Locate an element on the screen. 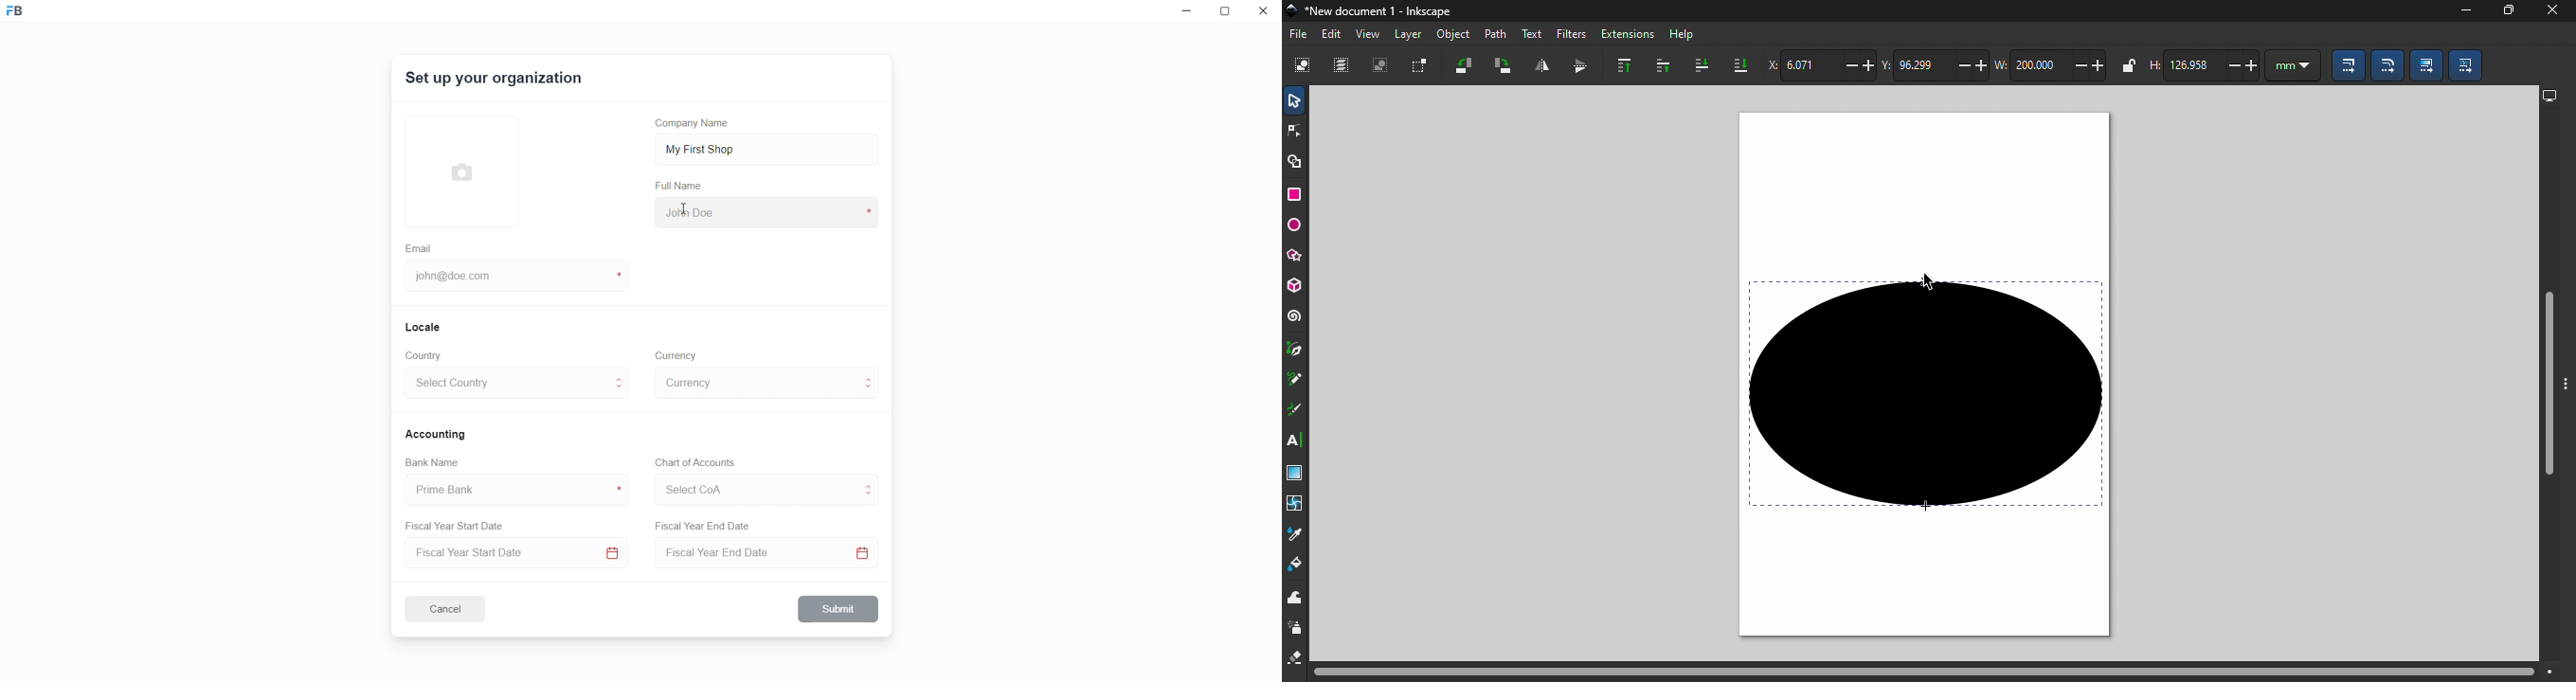  select fiscal year start date is located at coordinates (514, 554).